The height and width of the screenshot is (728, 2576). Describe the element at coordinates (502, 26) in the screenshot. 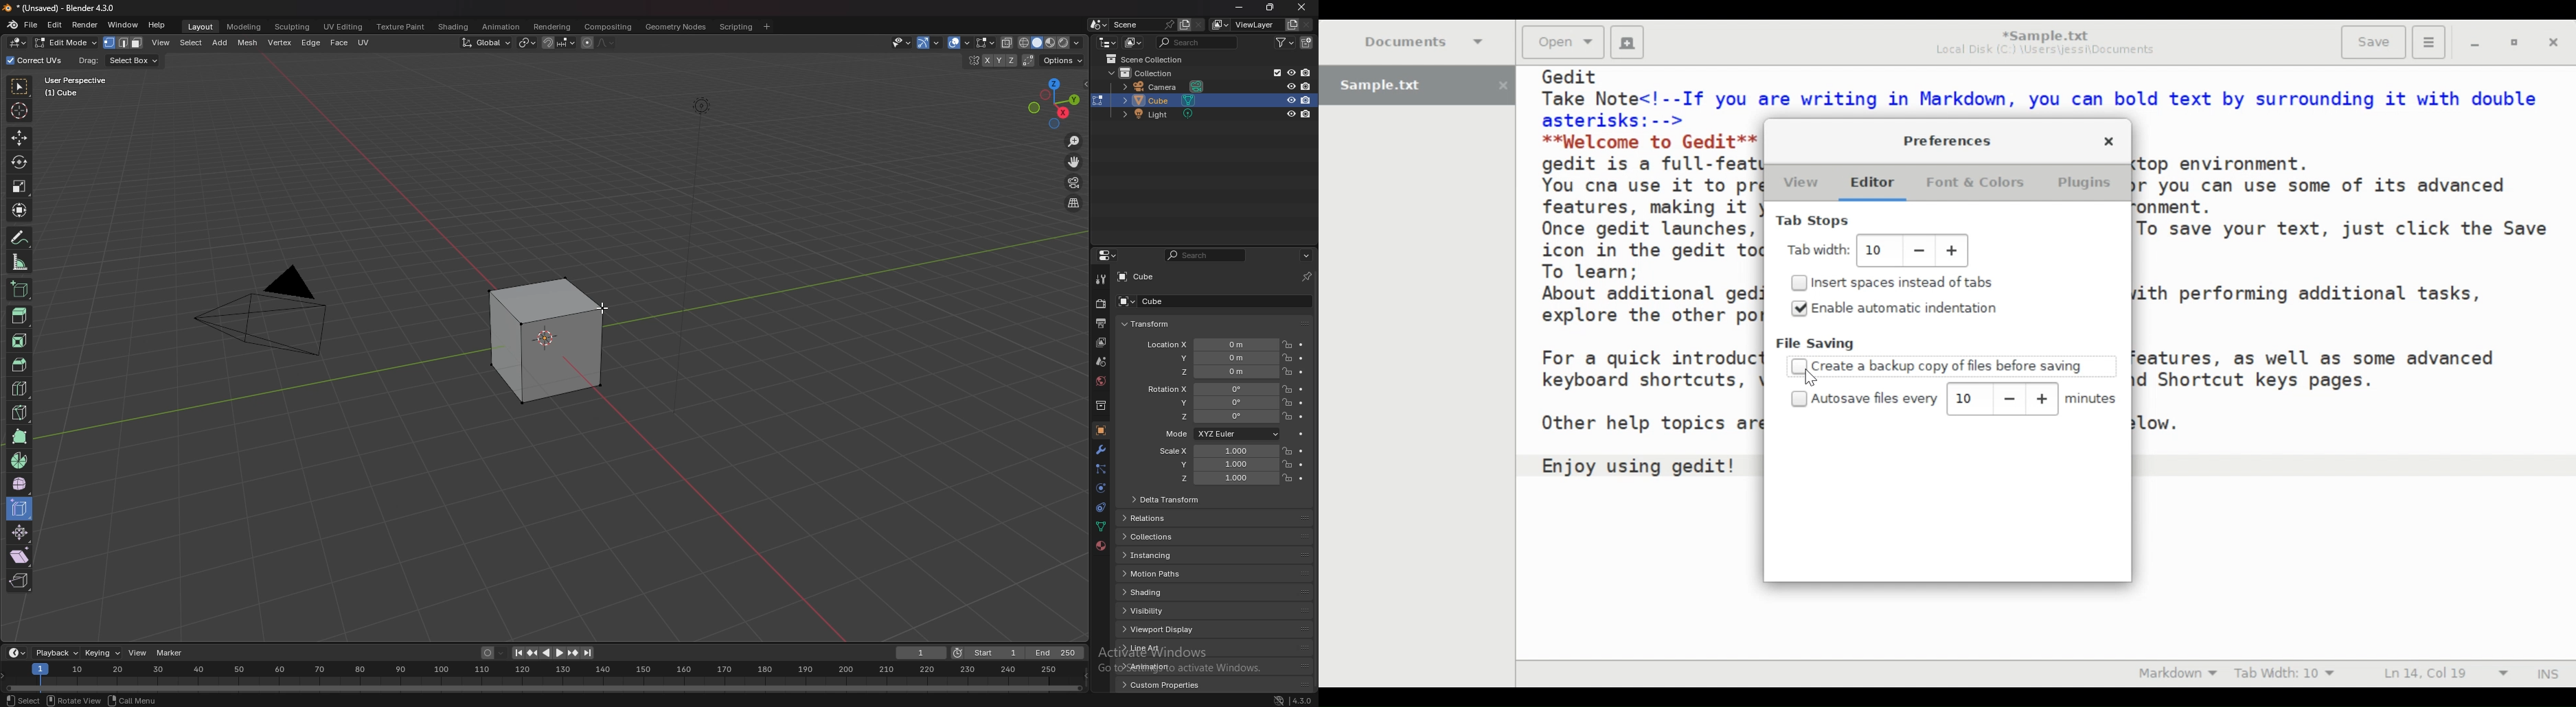

I see `animation` at that location.